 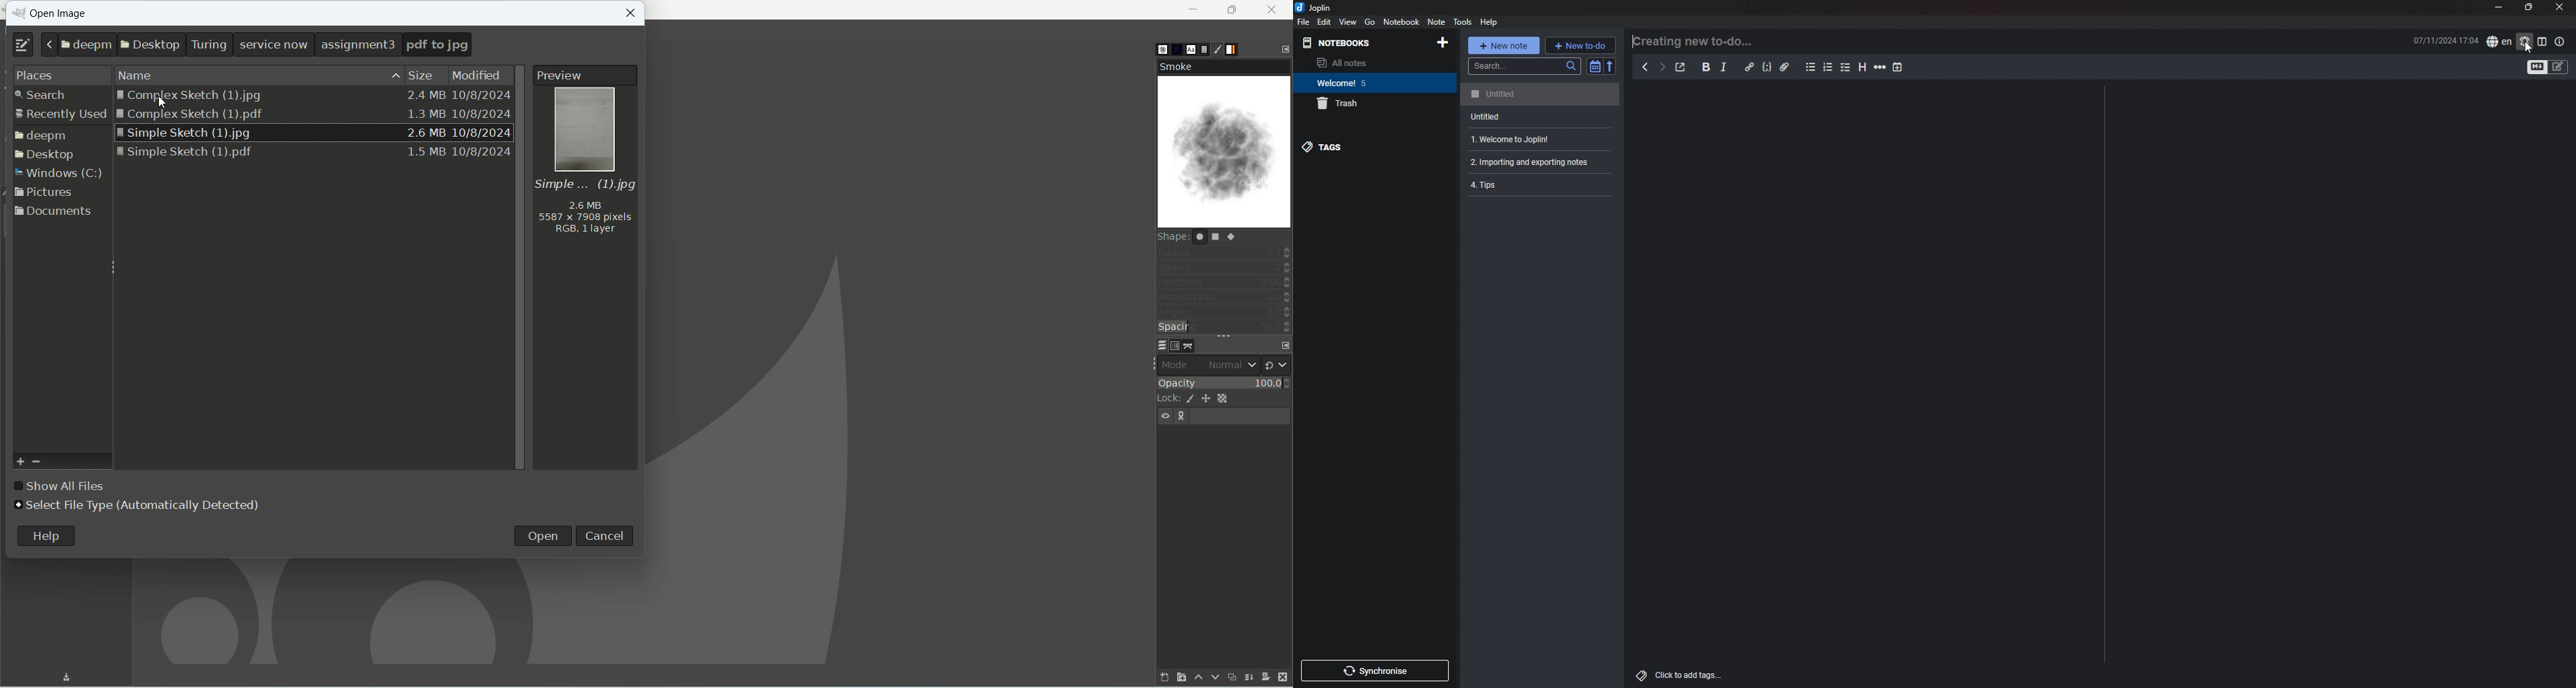 I want to click on create a duplicate, so click(x=1231, y=679).